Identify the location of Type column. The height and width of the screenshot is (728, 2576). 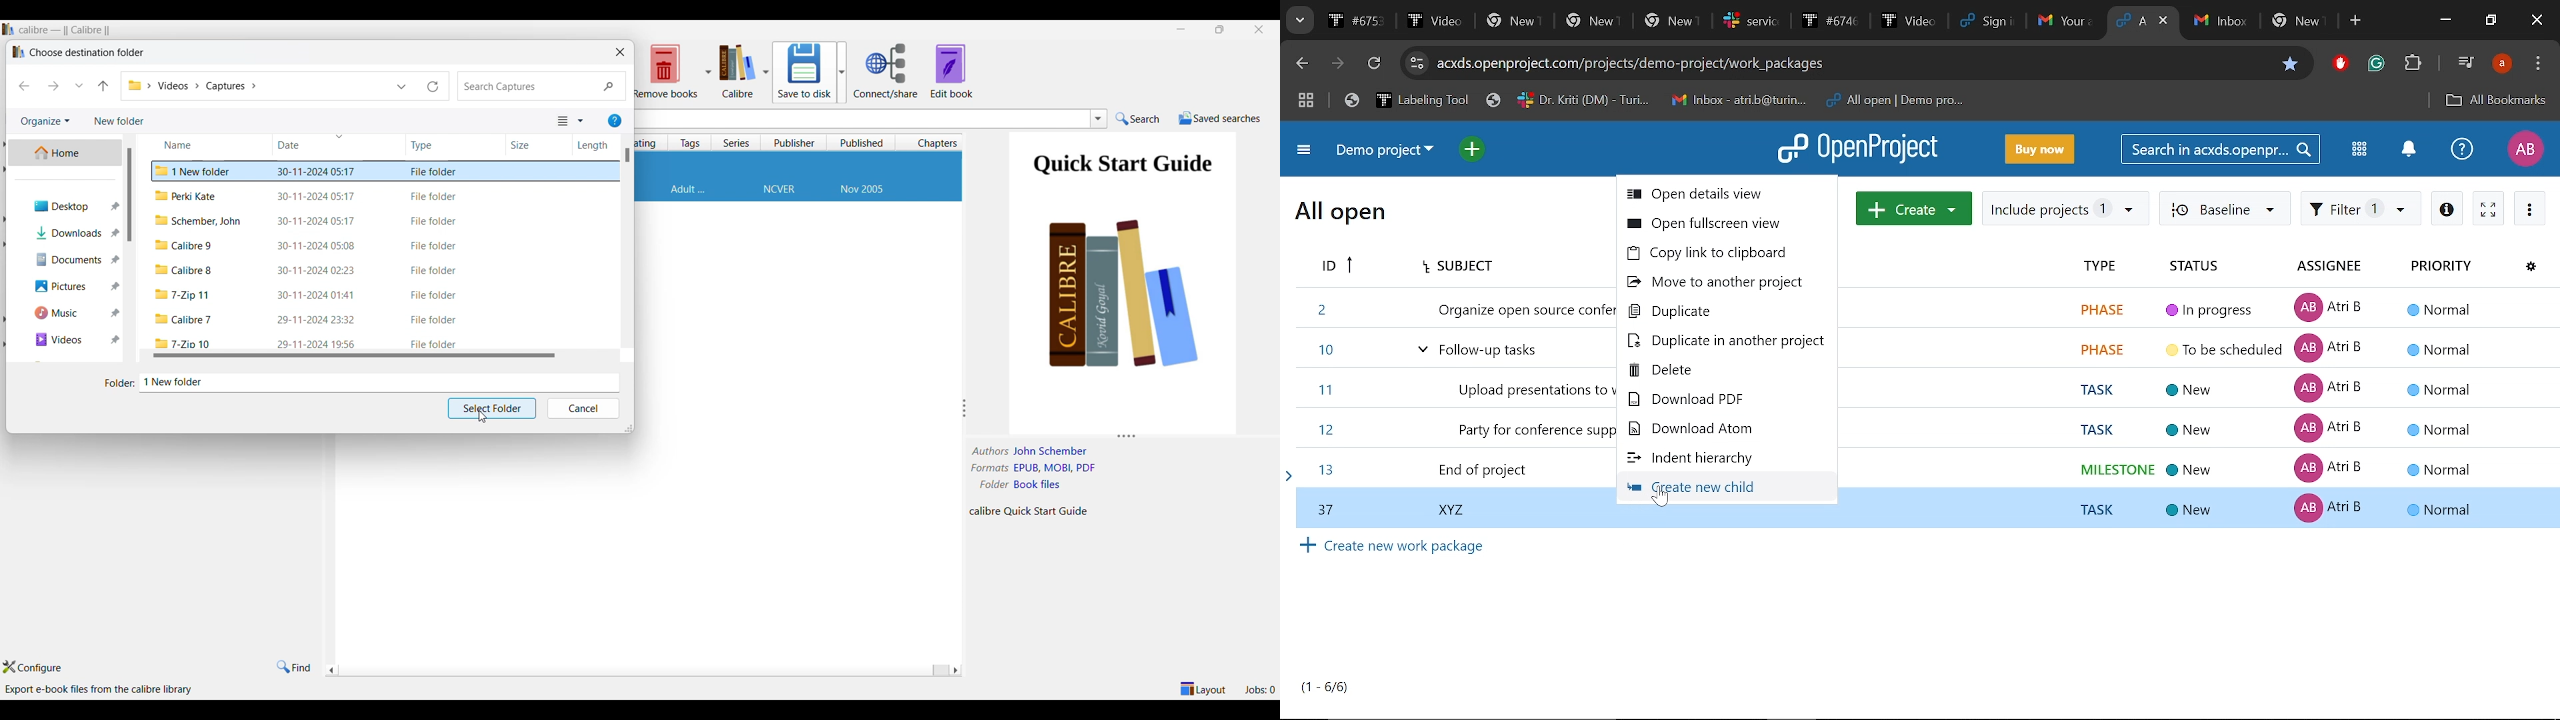
(437, 145).